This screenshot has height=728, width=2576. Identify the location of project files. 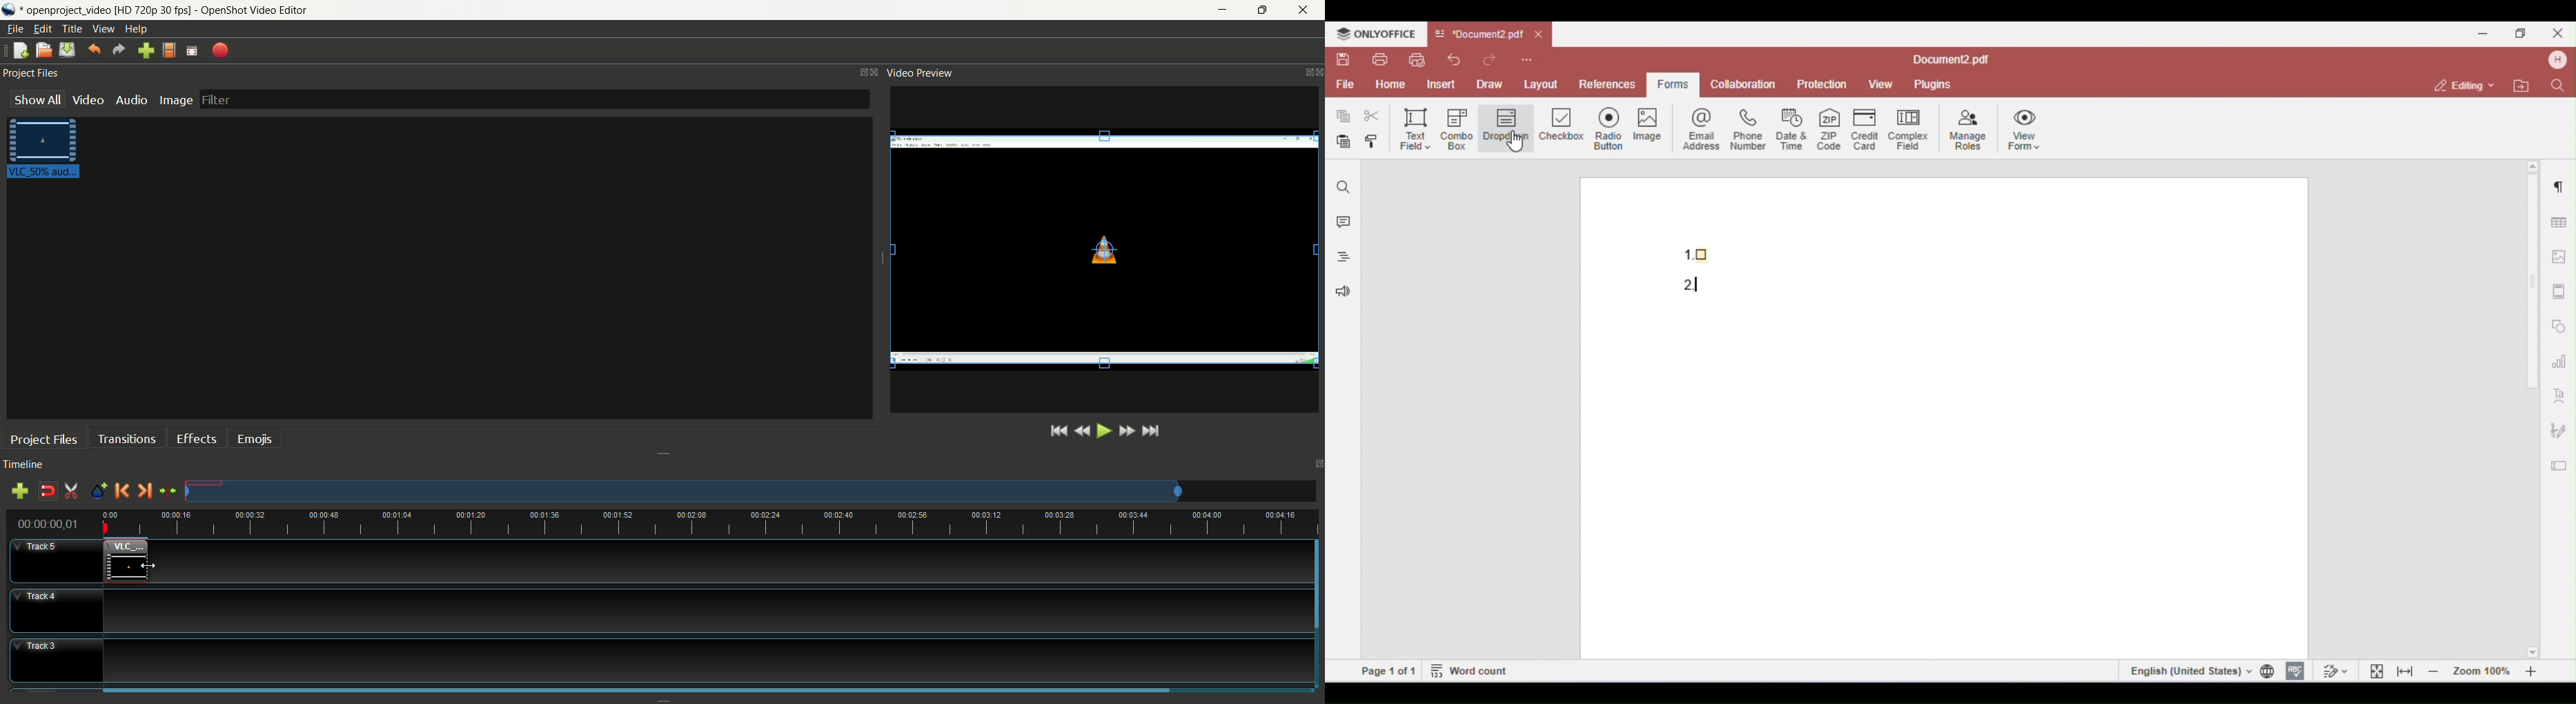
(34, 75).